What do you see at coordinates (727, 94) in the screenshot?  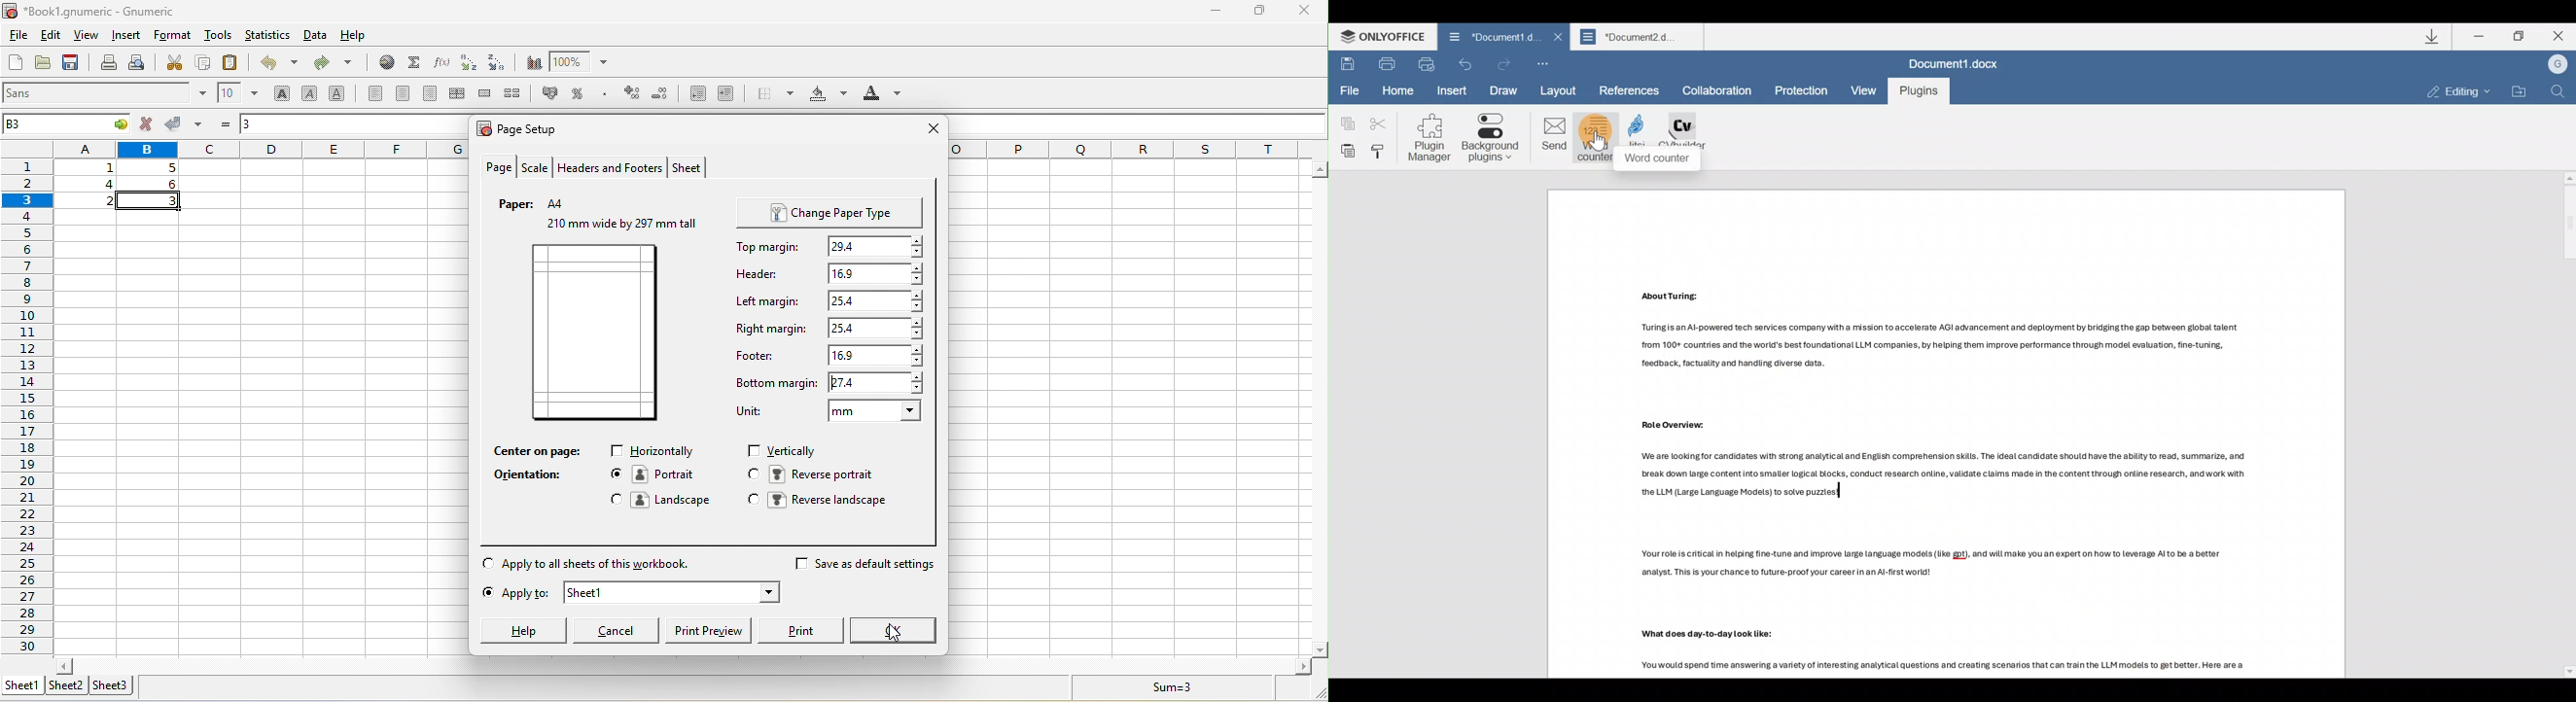 I see `increase the indent` at bounding box center [727, 94].